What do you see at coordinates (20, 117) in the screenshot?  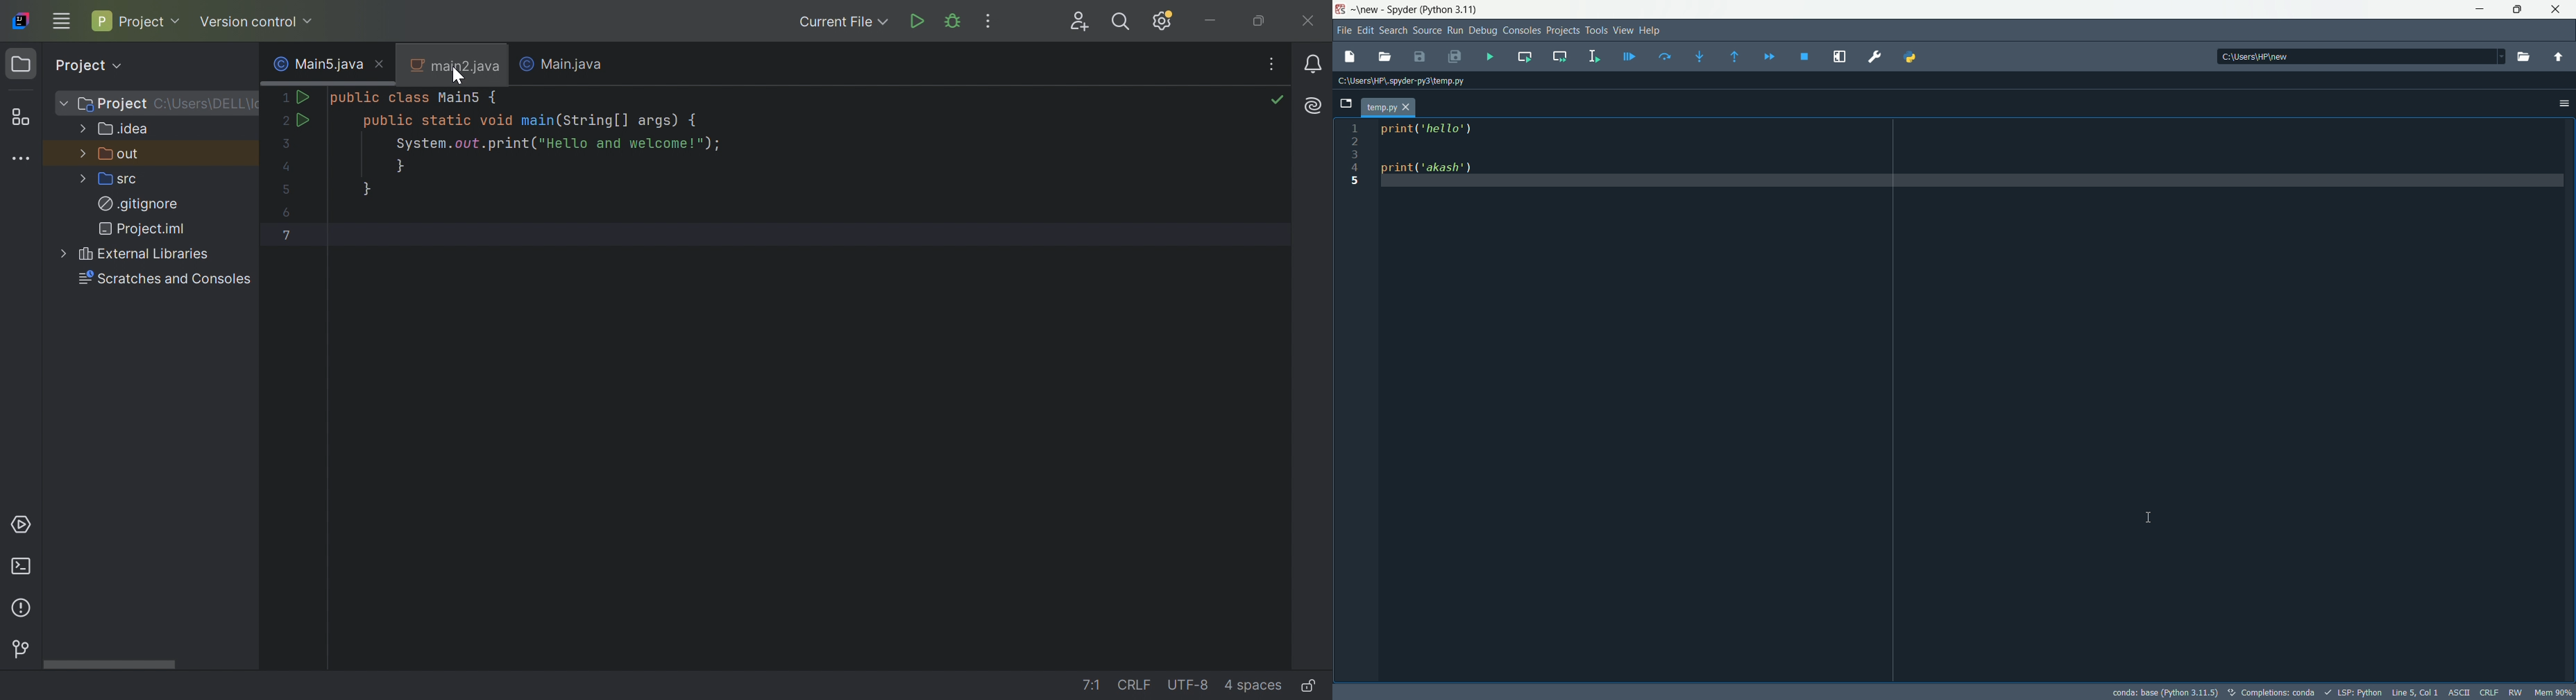 I see `Structure` at bounding box center [20, 117].